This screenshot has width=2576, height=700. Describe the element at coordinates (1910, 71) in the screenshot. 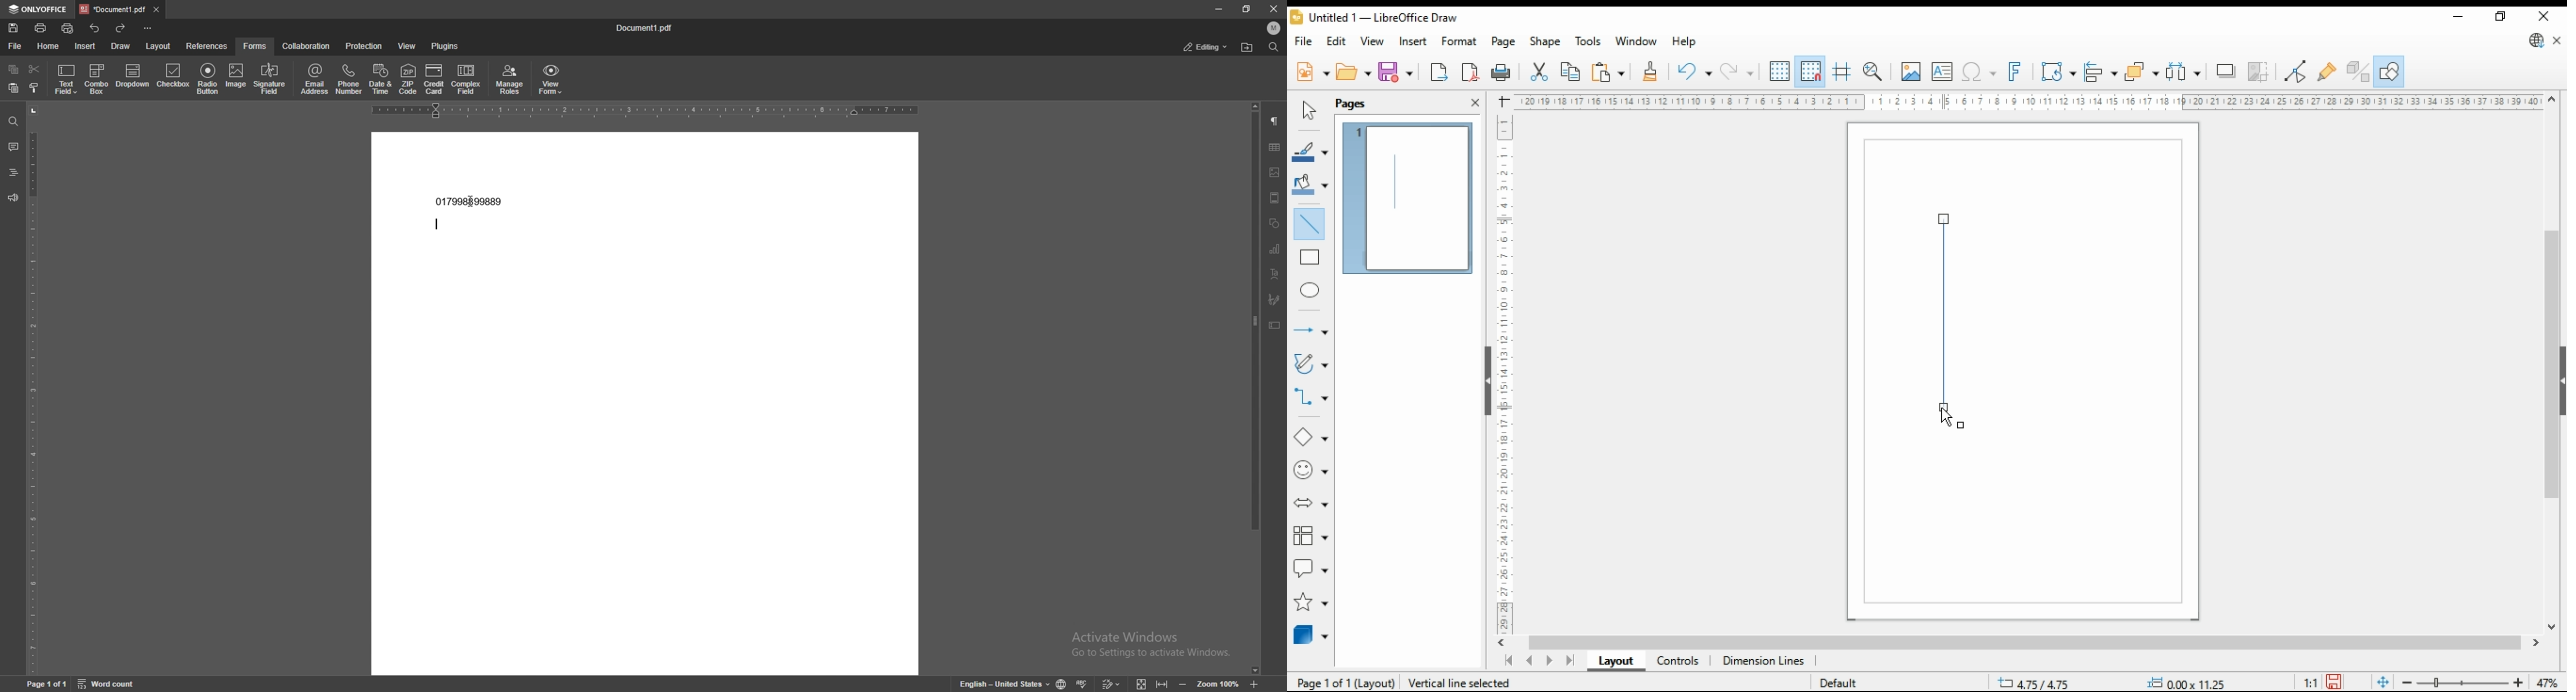

I see `insert image` at that location.